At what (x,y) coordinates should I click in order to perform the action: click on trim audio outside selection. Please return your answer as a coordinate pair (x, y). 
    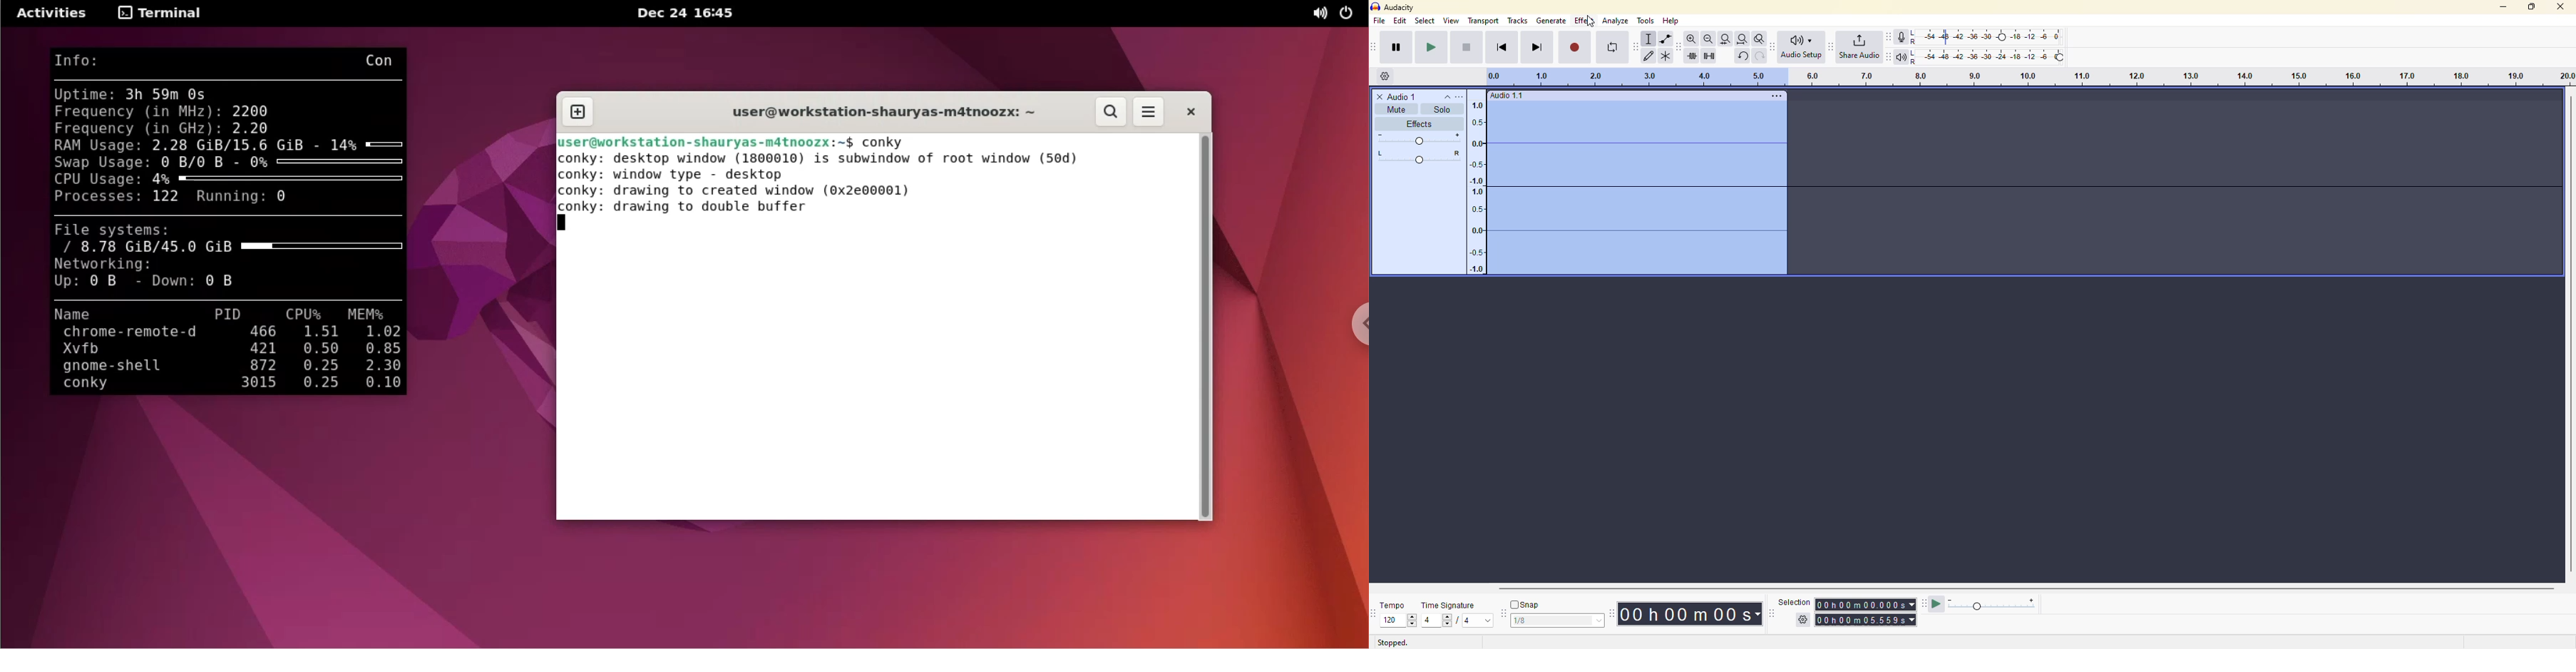
    Looking at the image, I should click on (1690, 54).